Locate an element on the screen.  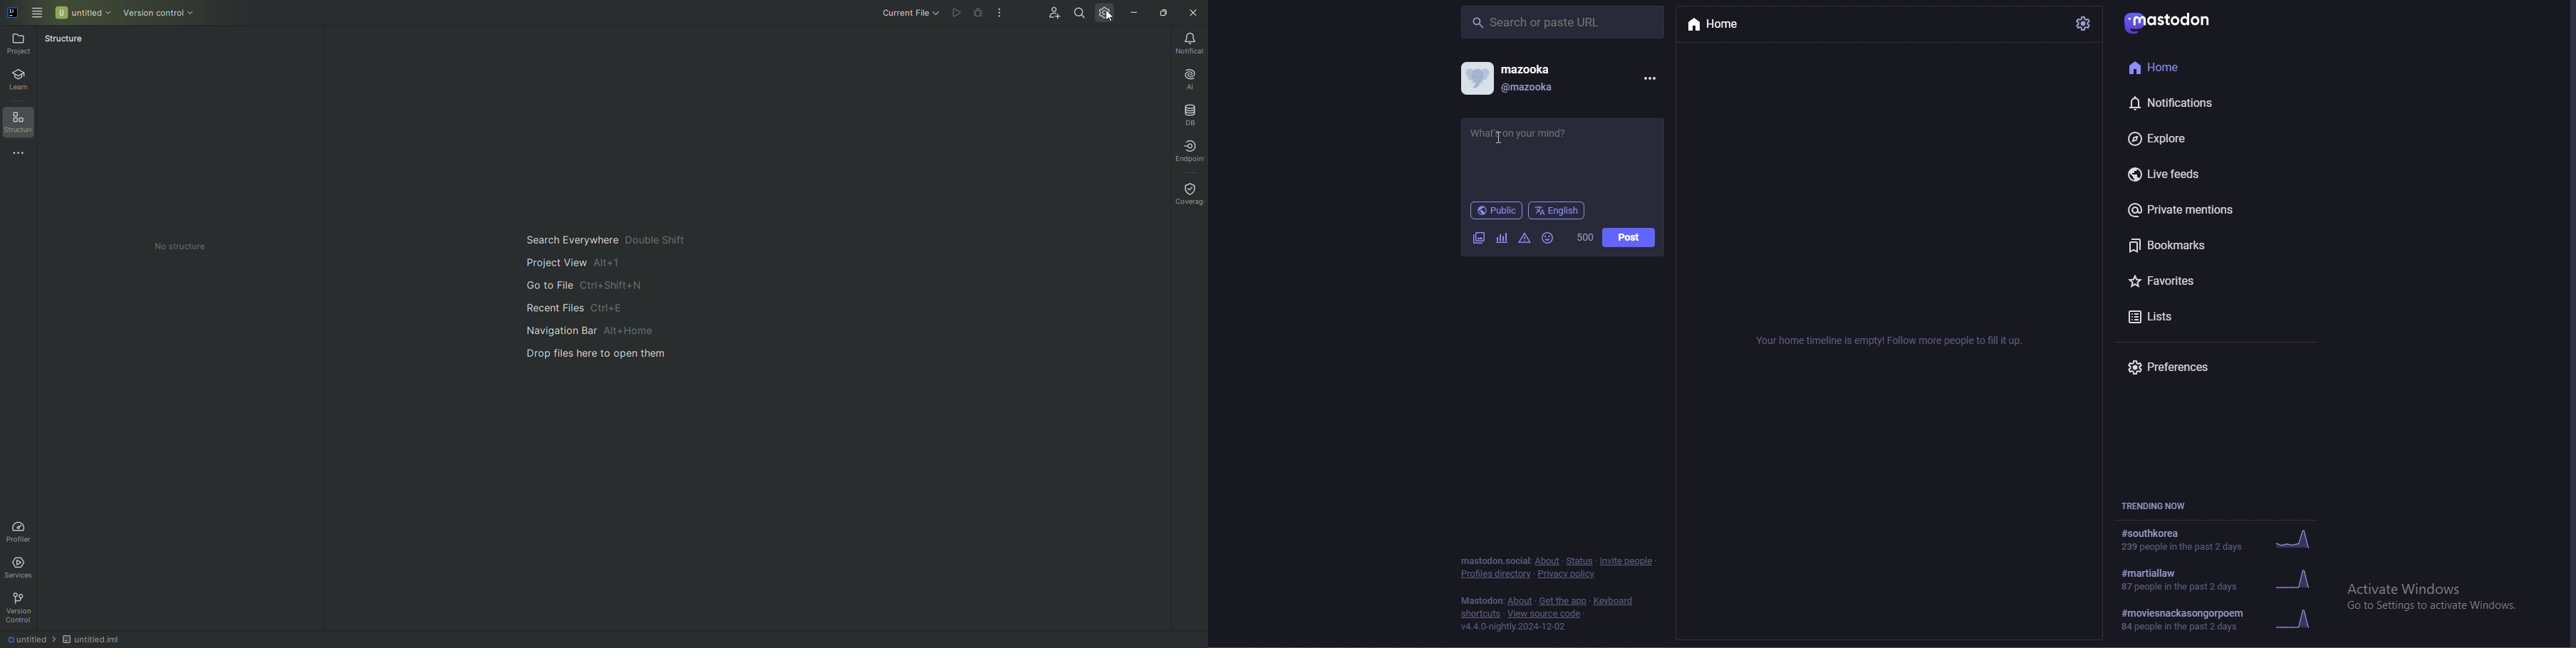
home is located at coordinates (2180, 68).